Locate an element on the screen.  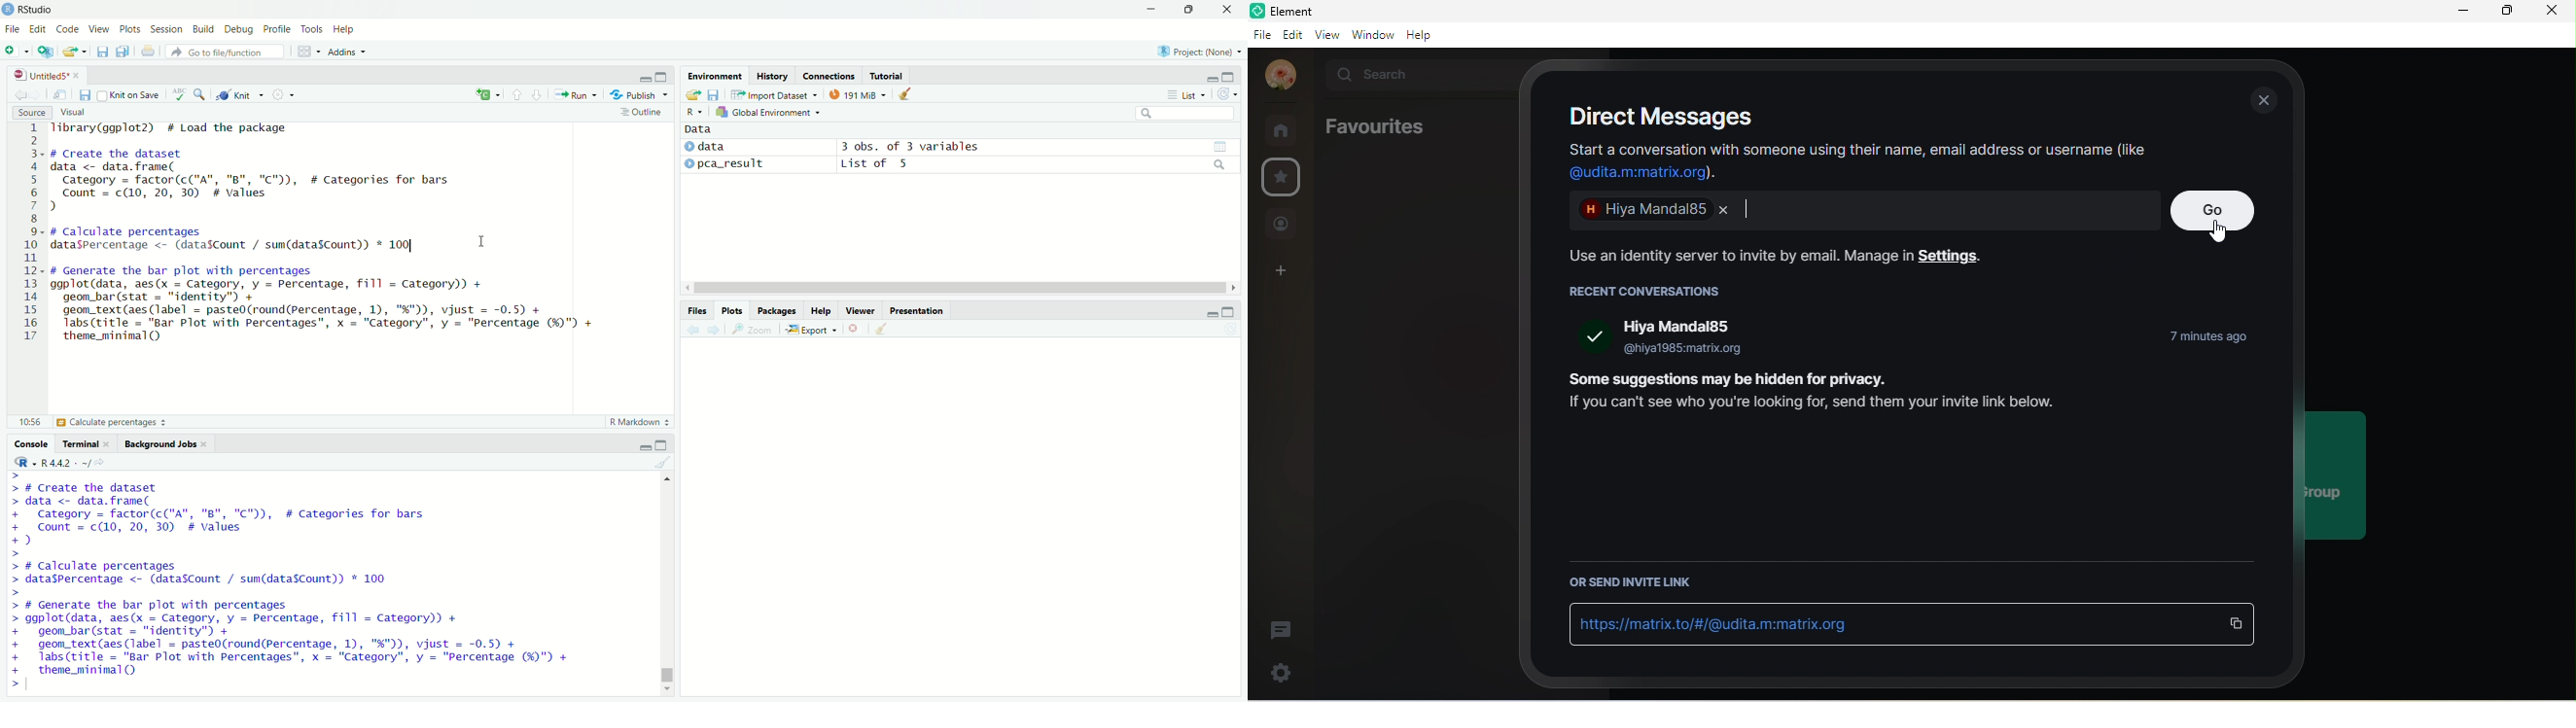
spelling check is located at coordinates (180, 94).